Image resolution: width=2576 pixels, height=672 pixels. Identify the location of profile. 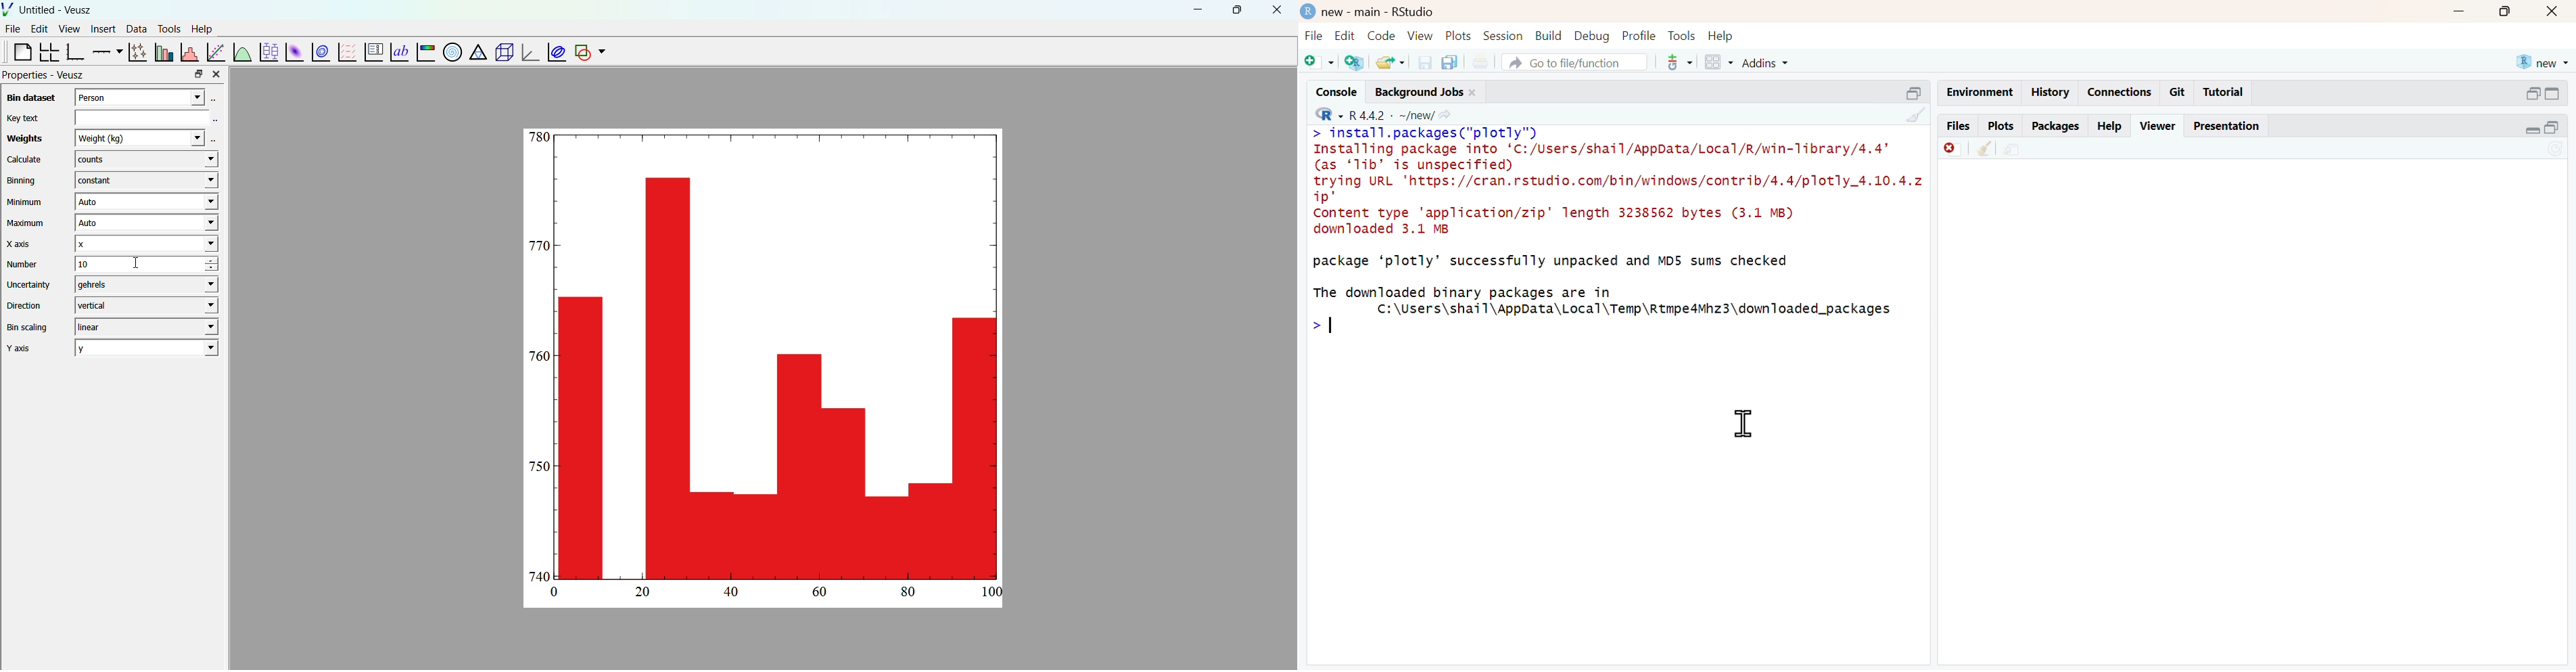
(1637, 35).